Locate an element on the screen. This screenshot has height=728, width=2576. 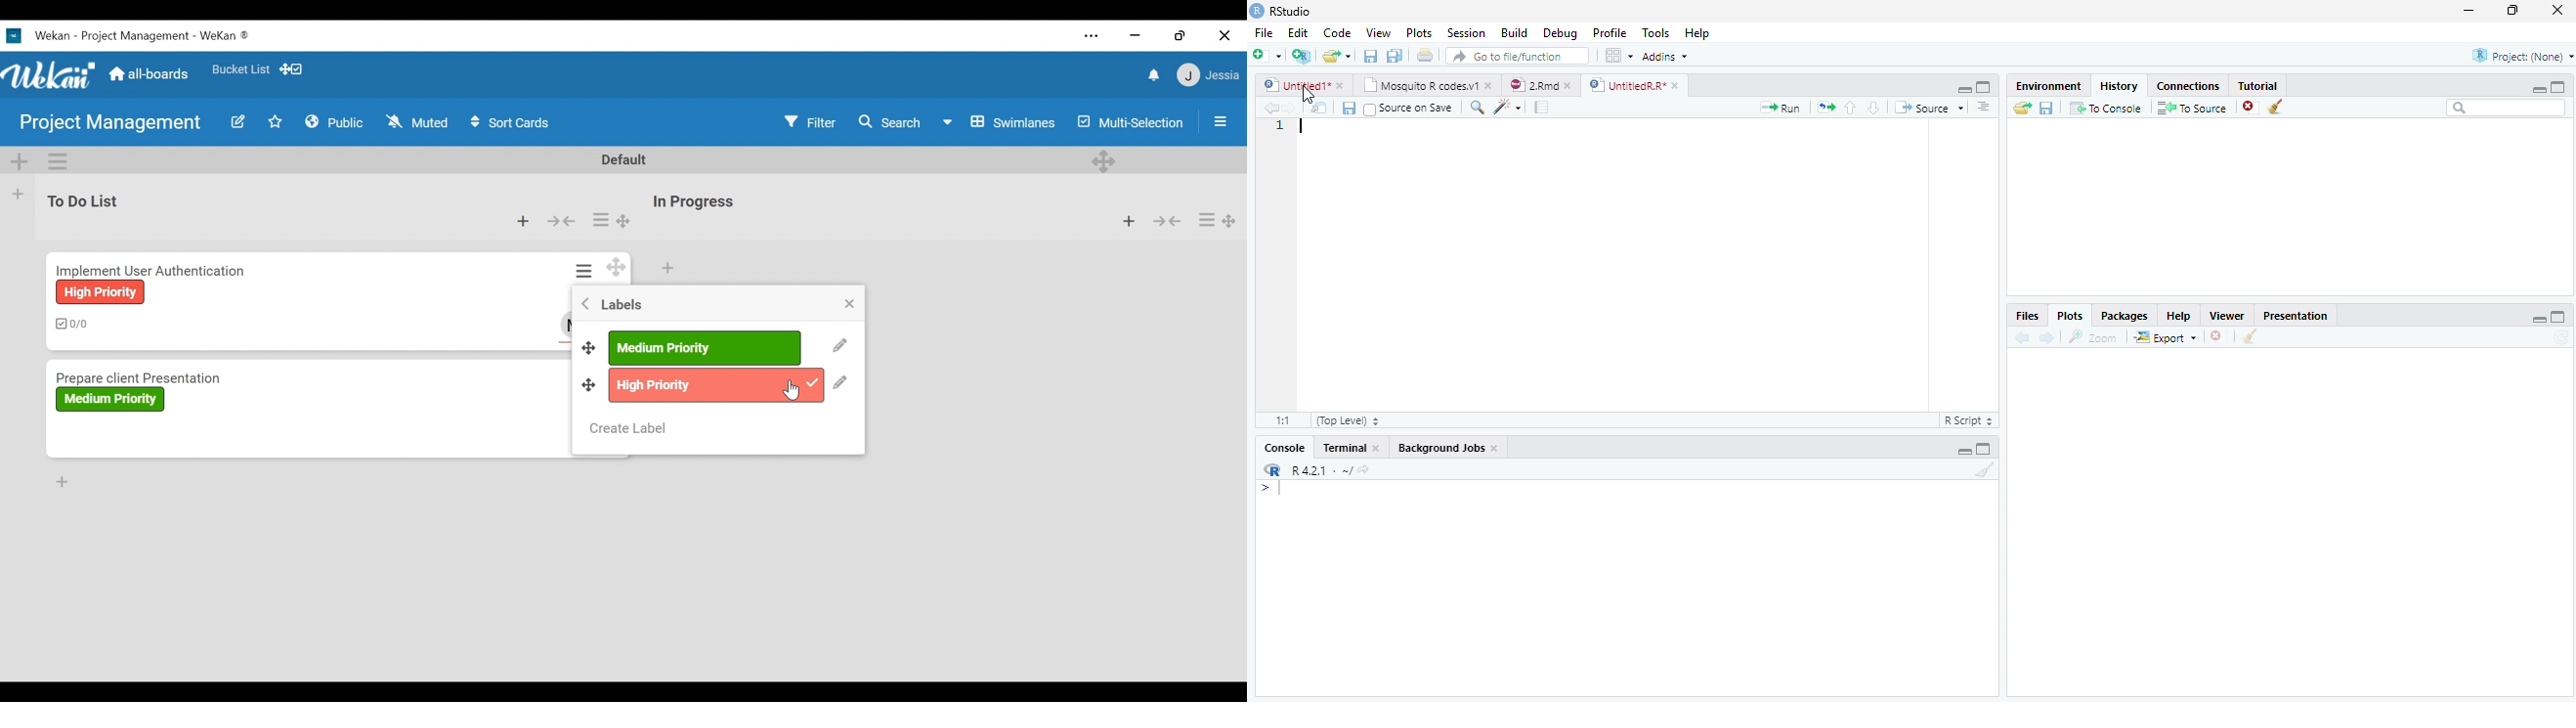
Mosquito R codes1 is located at coordinates (1427, 88).